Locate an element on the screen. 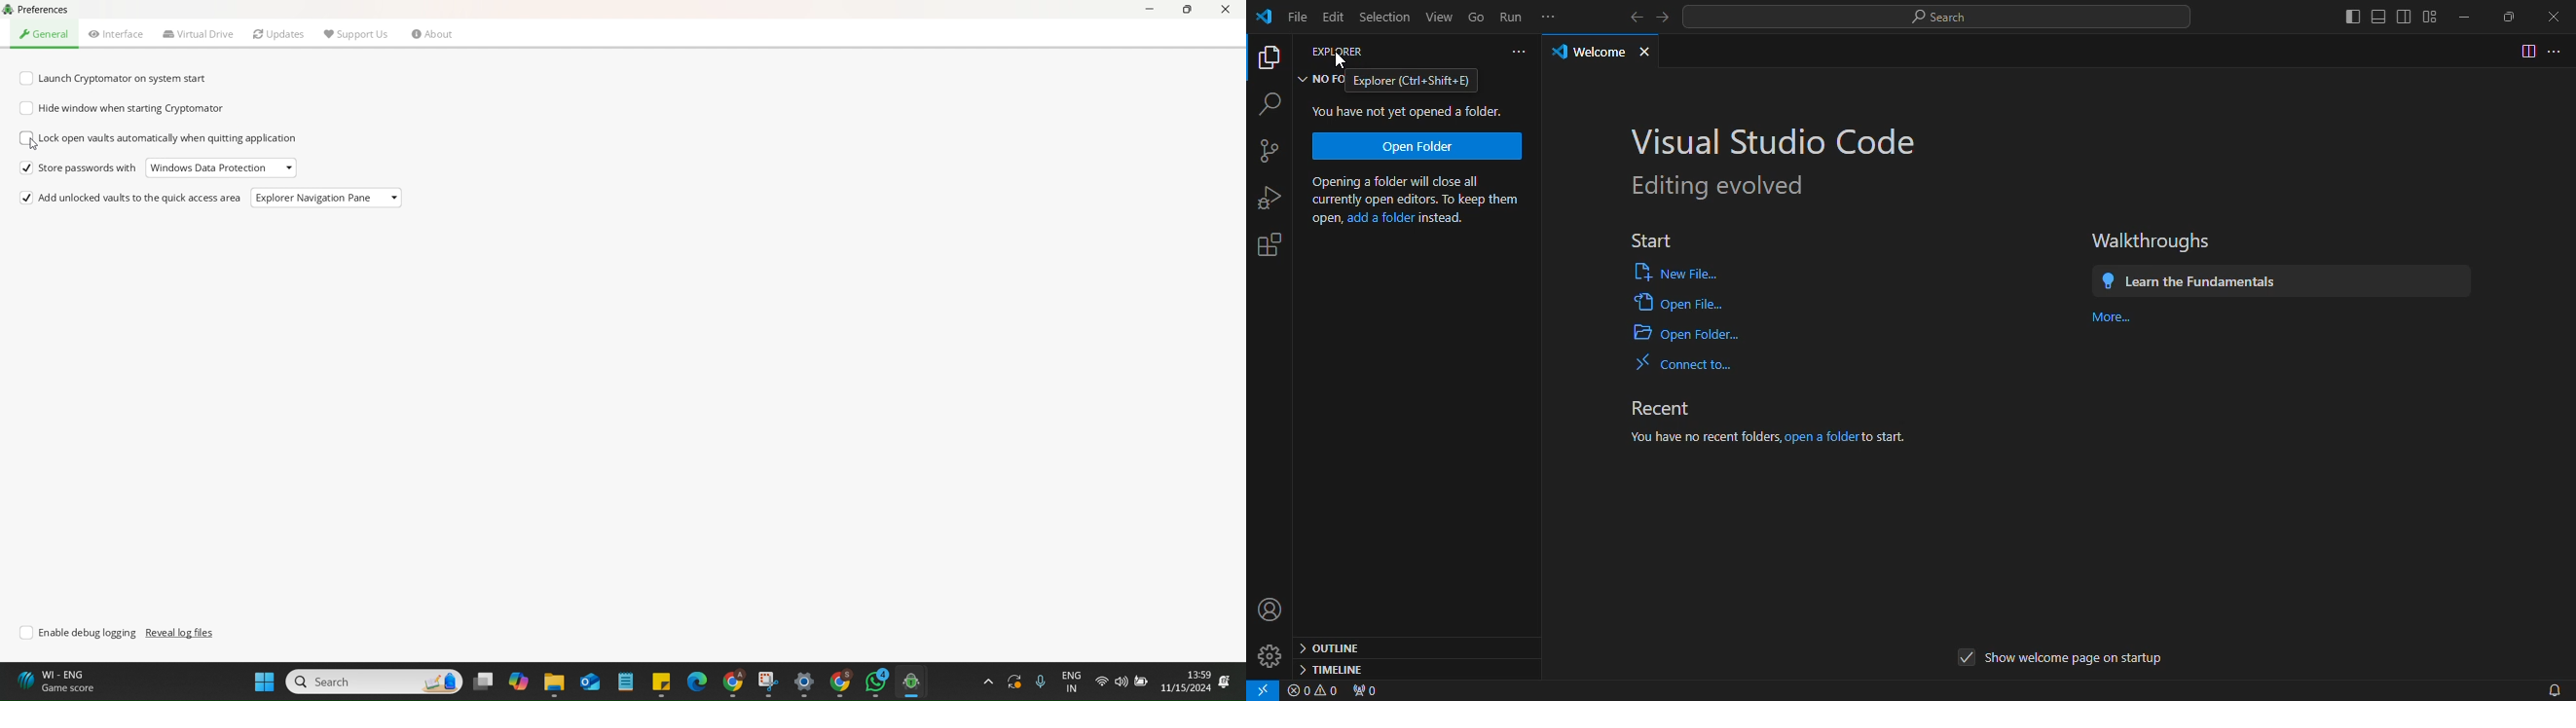  next is located at coordinates (1667, 17).